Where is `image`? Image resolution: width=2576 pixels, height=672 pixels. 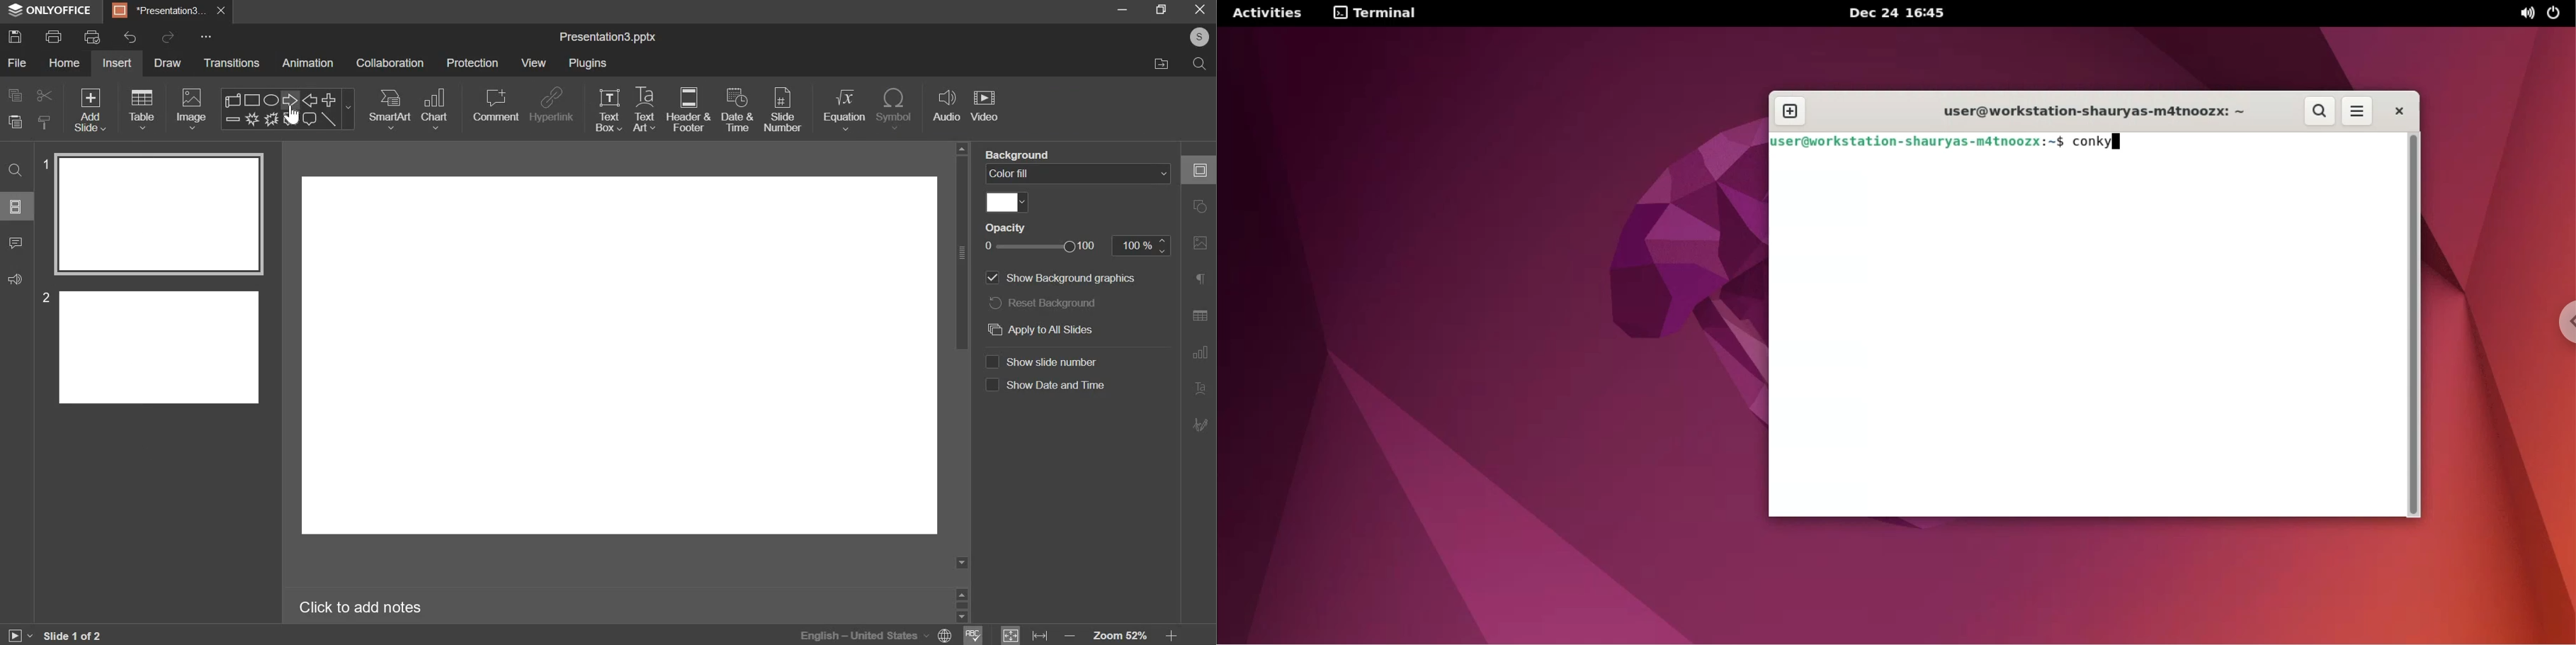
image is located at coordinates (191, 109).